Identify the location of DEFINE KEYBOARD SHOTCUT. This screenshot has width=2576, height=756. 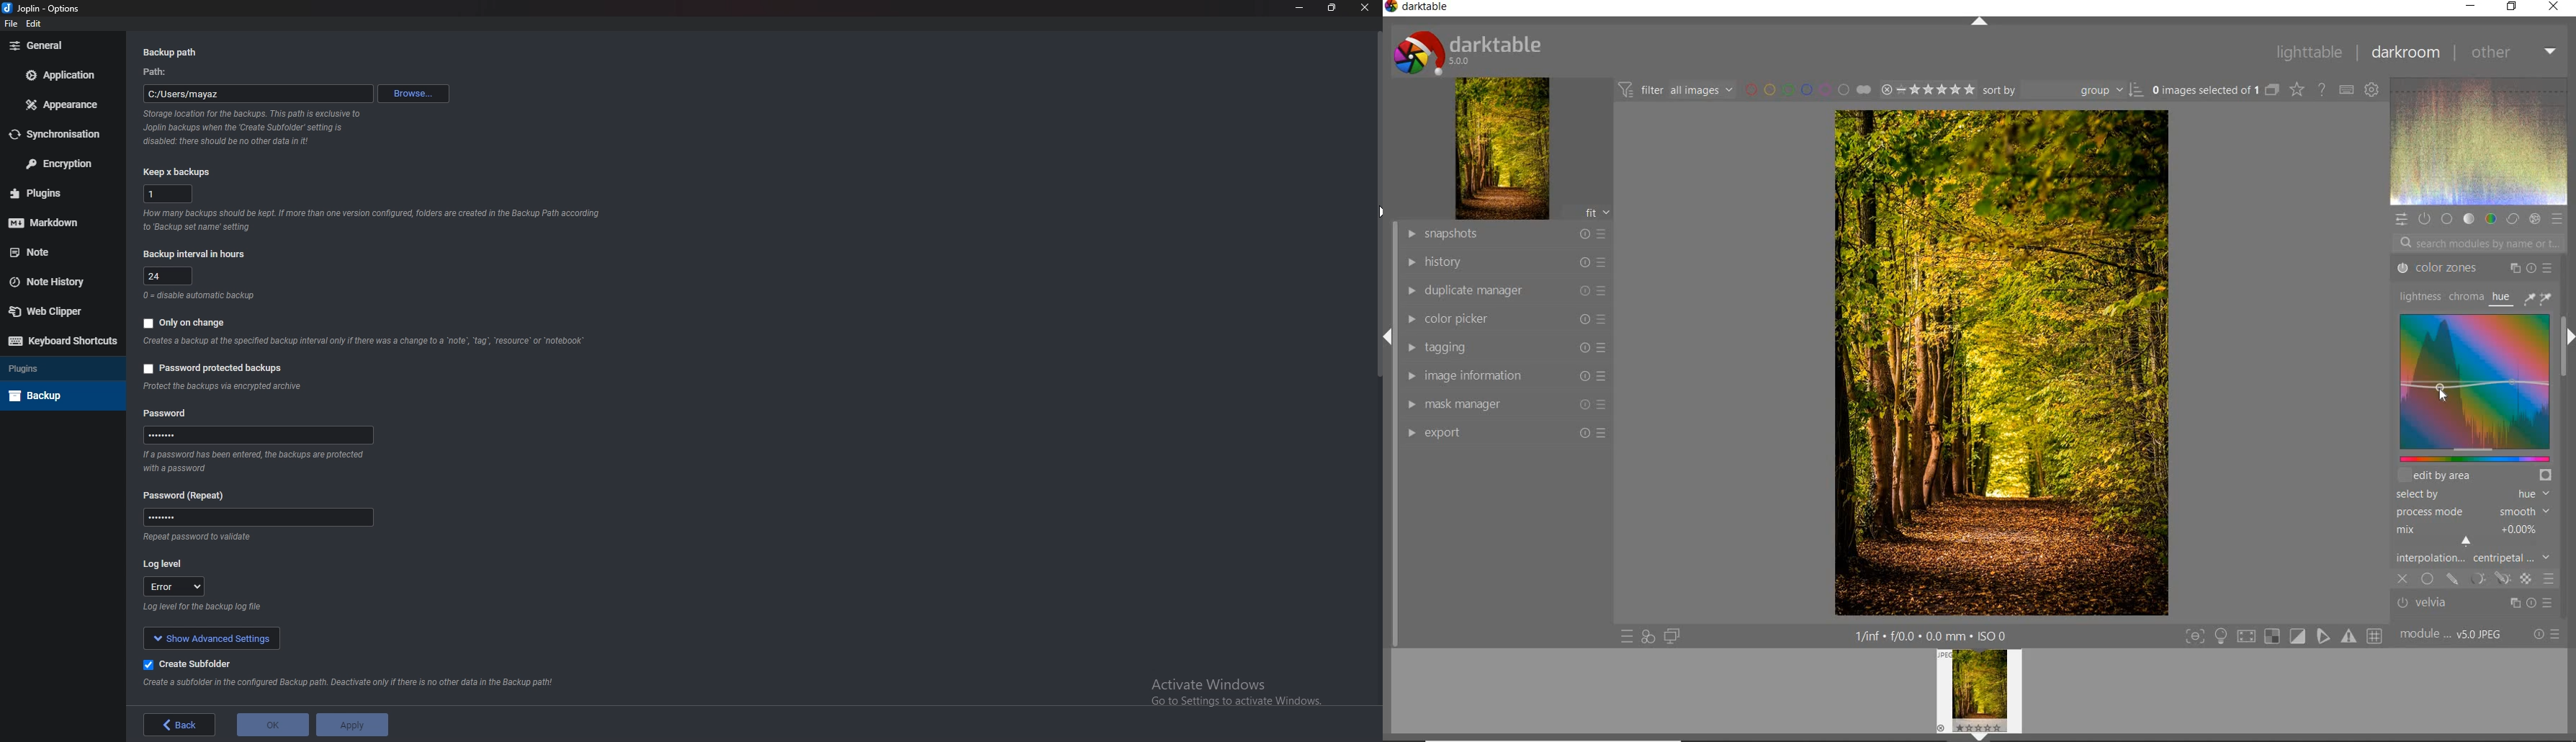
(2348, 89).